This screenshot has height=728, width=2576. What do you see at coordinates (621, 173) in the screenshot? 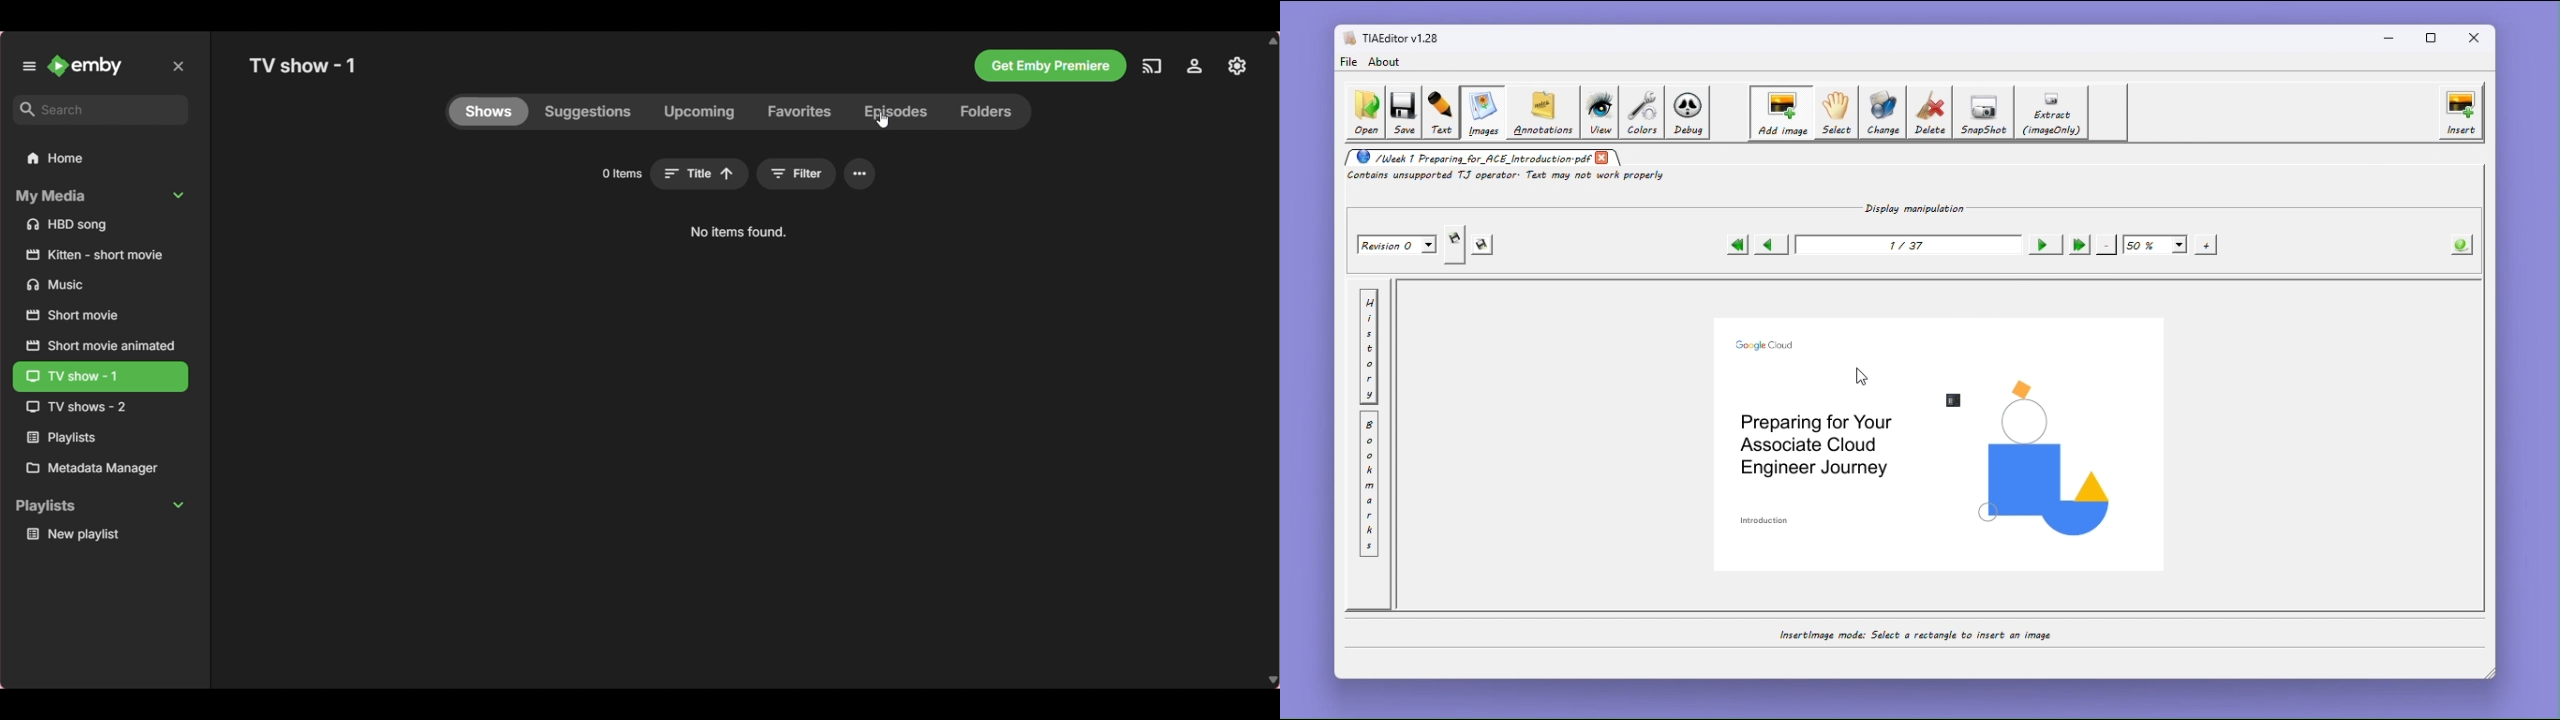
I see `Number of items under shows` at bounding box center [621, 173].